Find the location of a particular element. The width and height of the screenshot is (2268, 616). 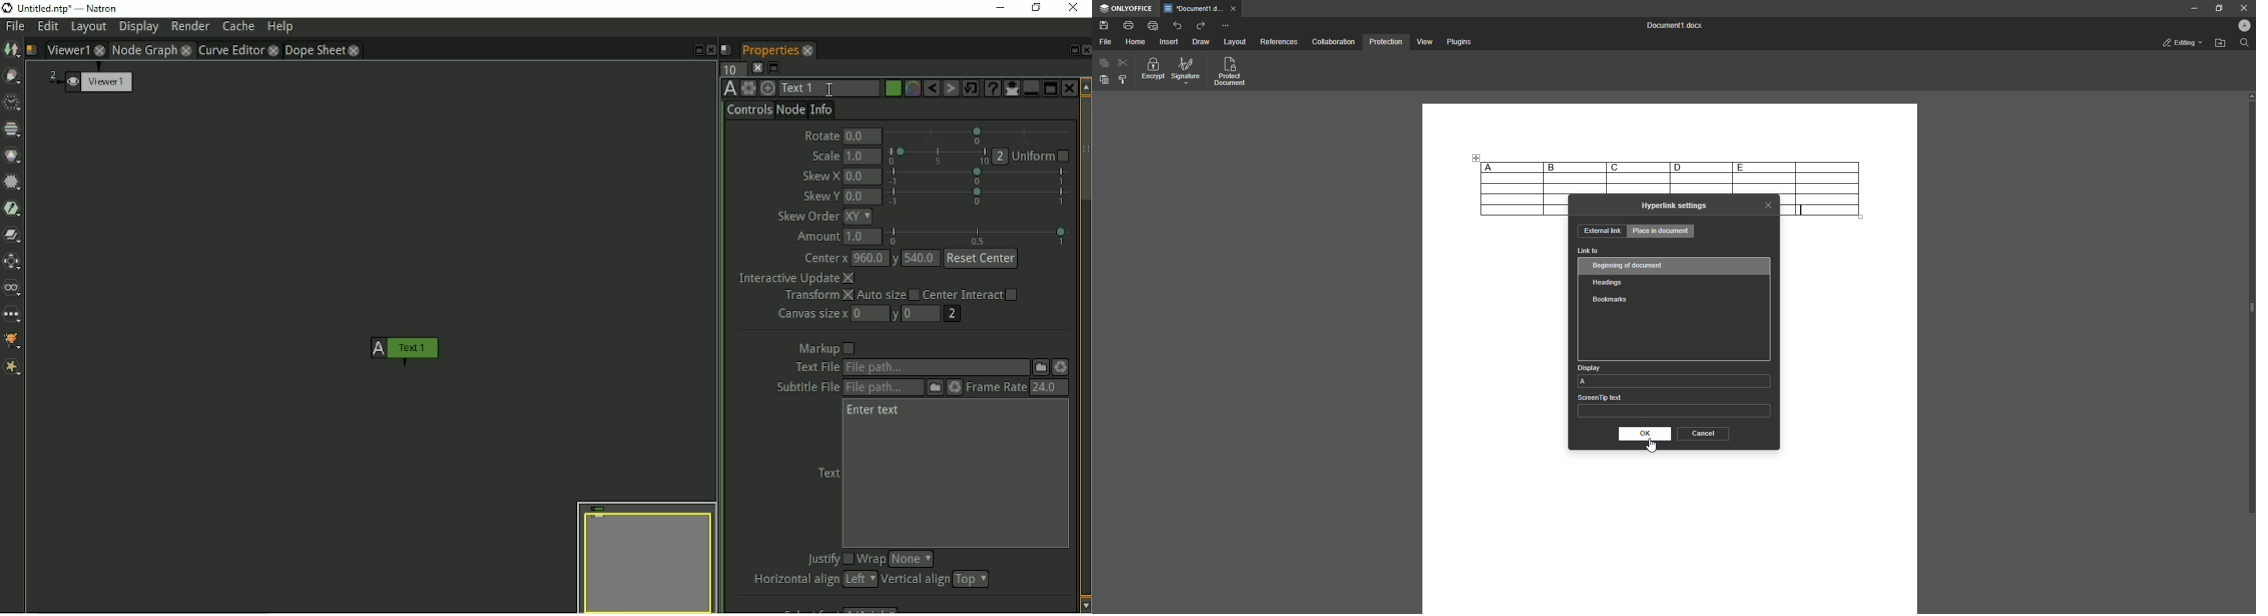

Headings is located at coordinates (1611, 281).